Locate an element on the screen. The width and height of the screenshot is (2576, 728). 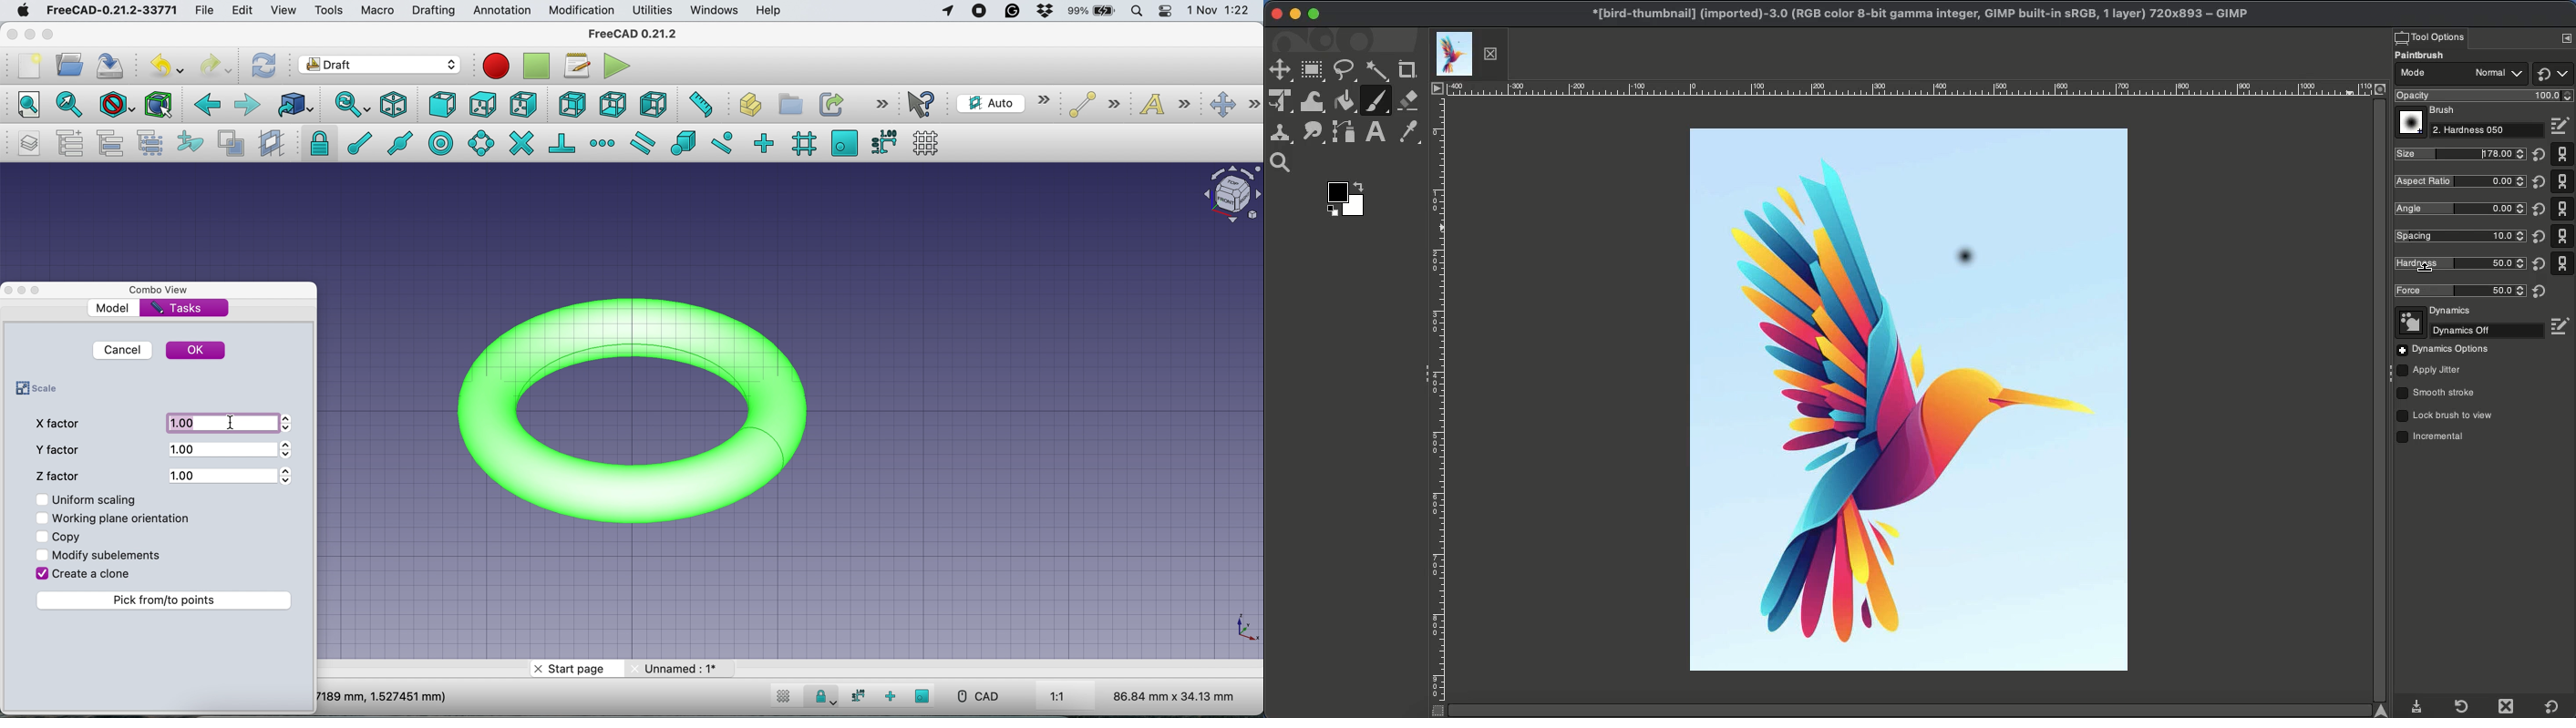
Image is located at coordinates (1912, 477).